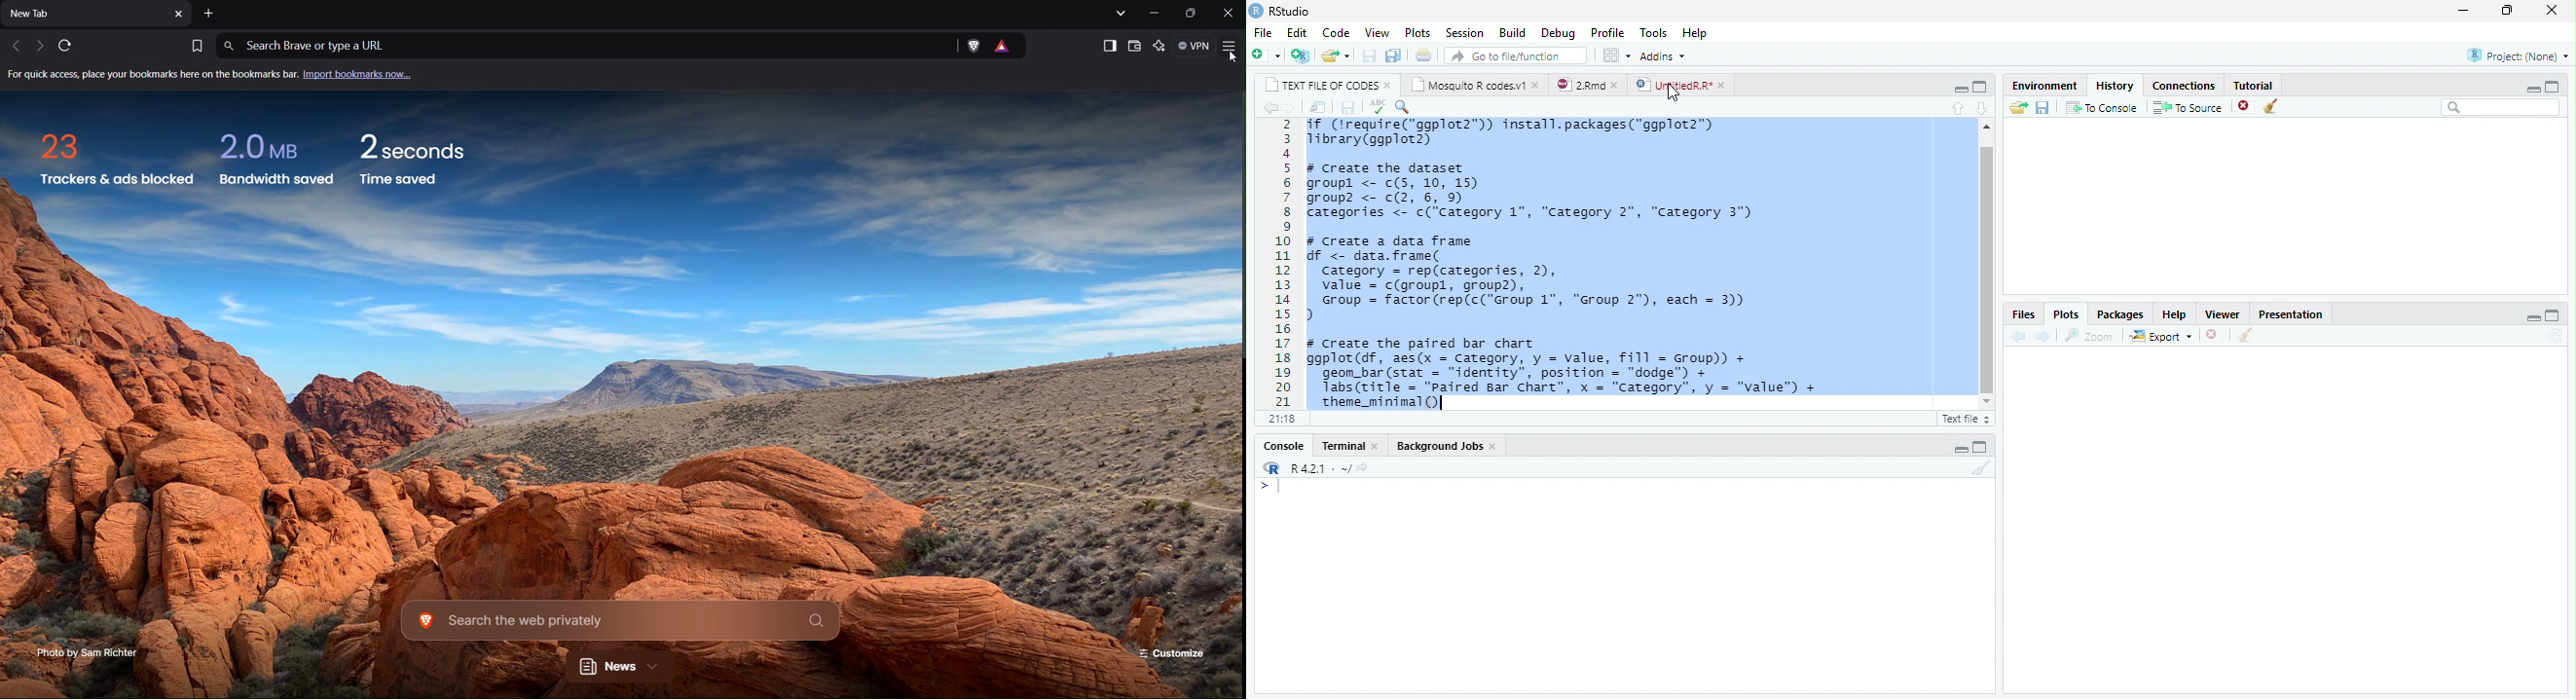 This screenshot has width=2576, height=700. I want to click on minimize, so click(1960, 88).